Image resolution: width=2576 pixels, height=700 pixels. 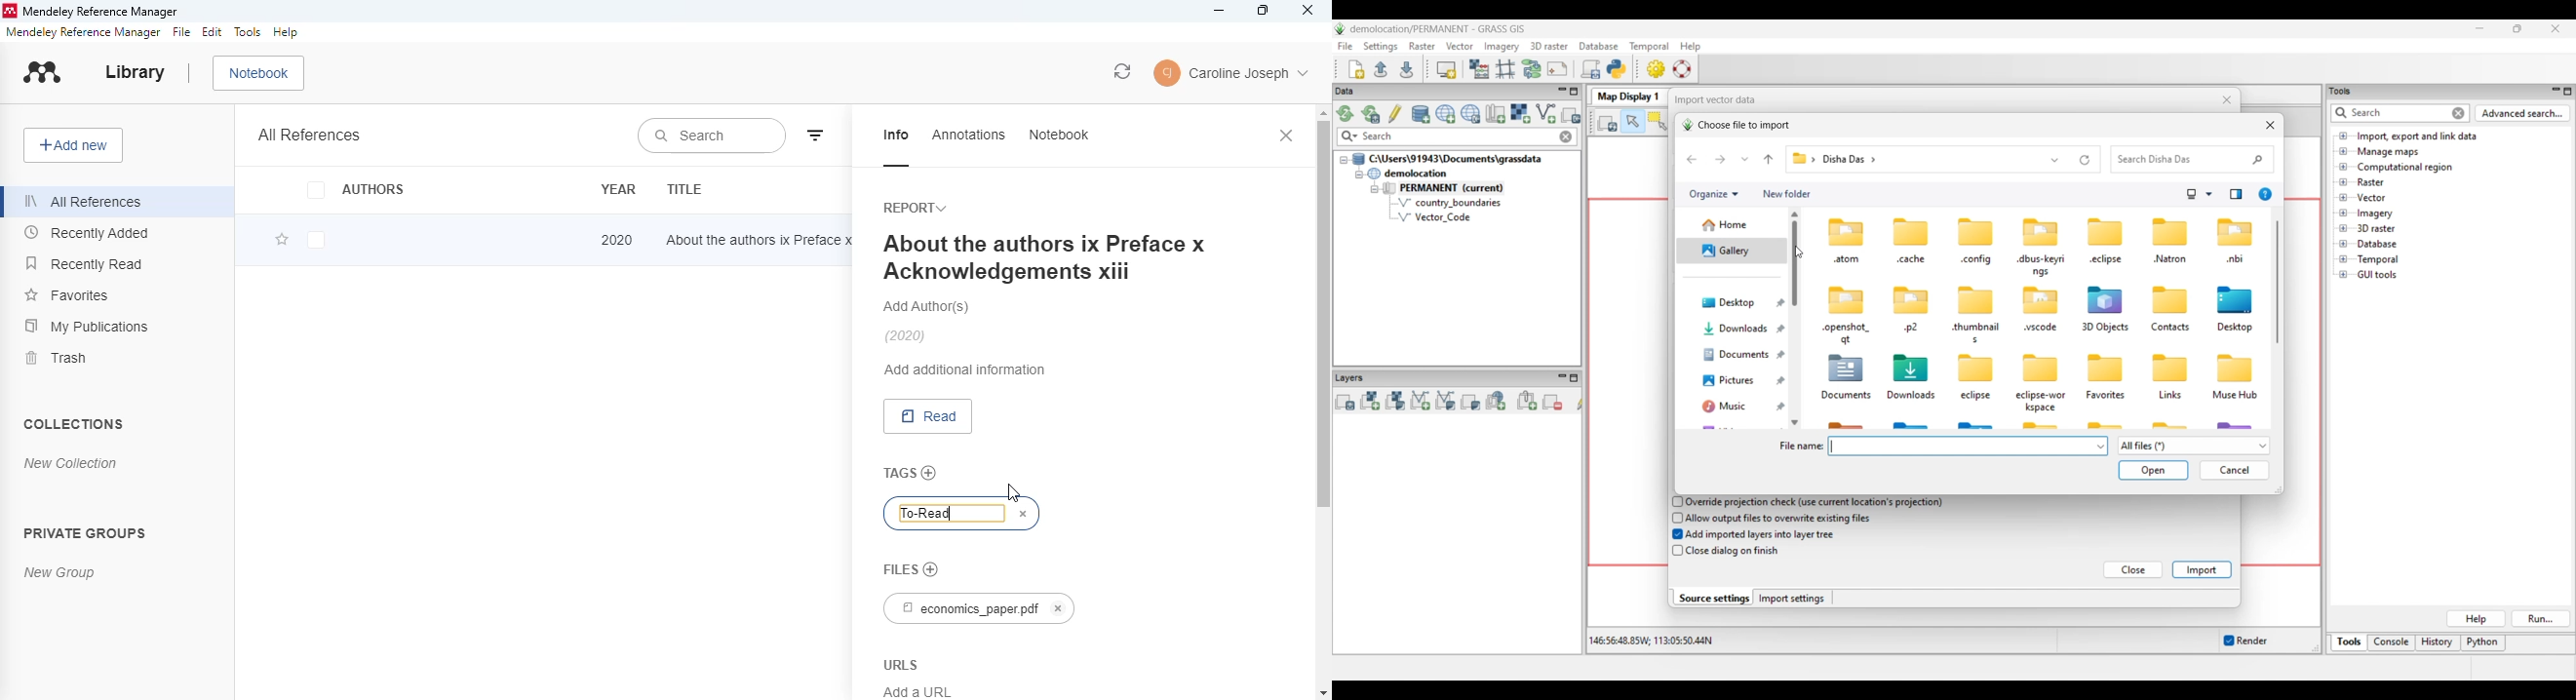 I want to click on mendeley reference manager, so click(x=83, y=32).